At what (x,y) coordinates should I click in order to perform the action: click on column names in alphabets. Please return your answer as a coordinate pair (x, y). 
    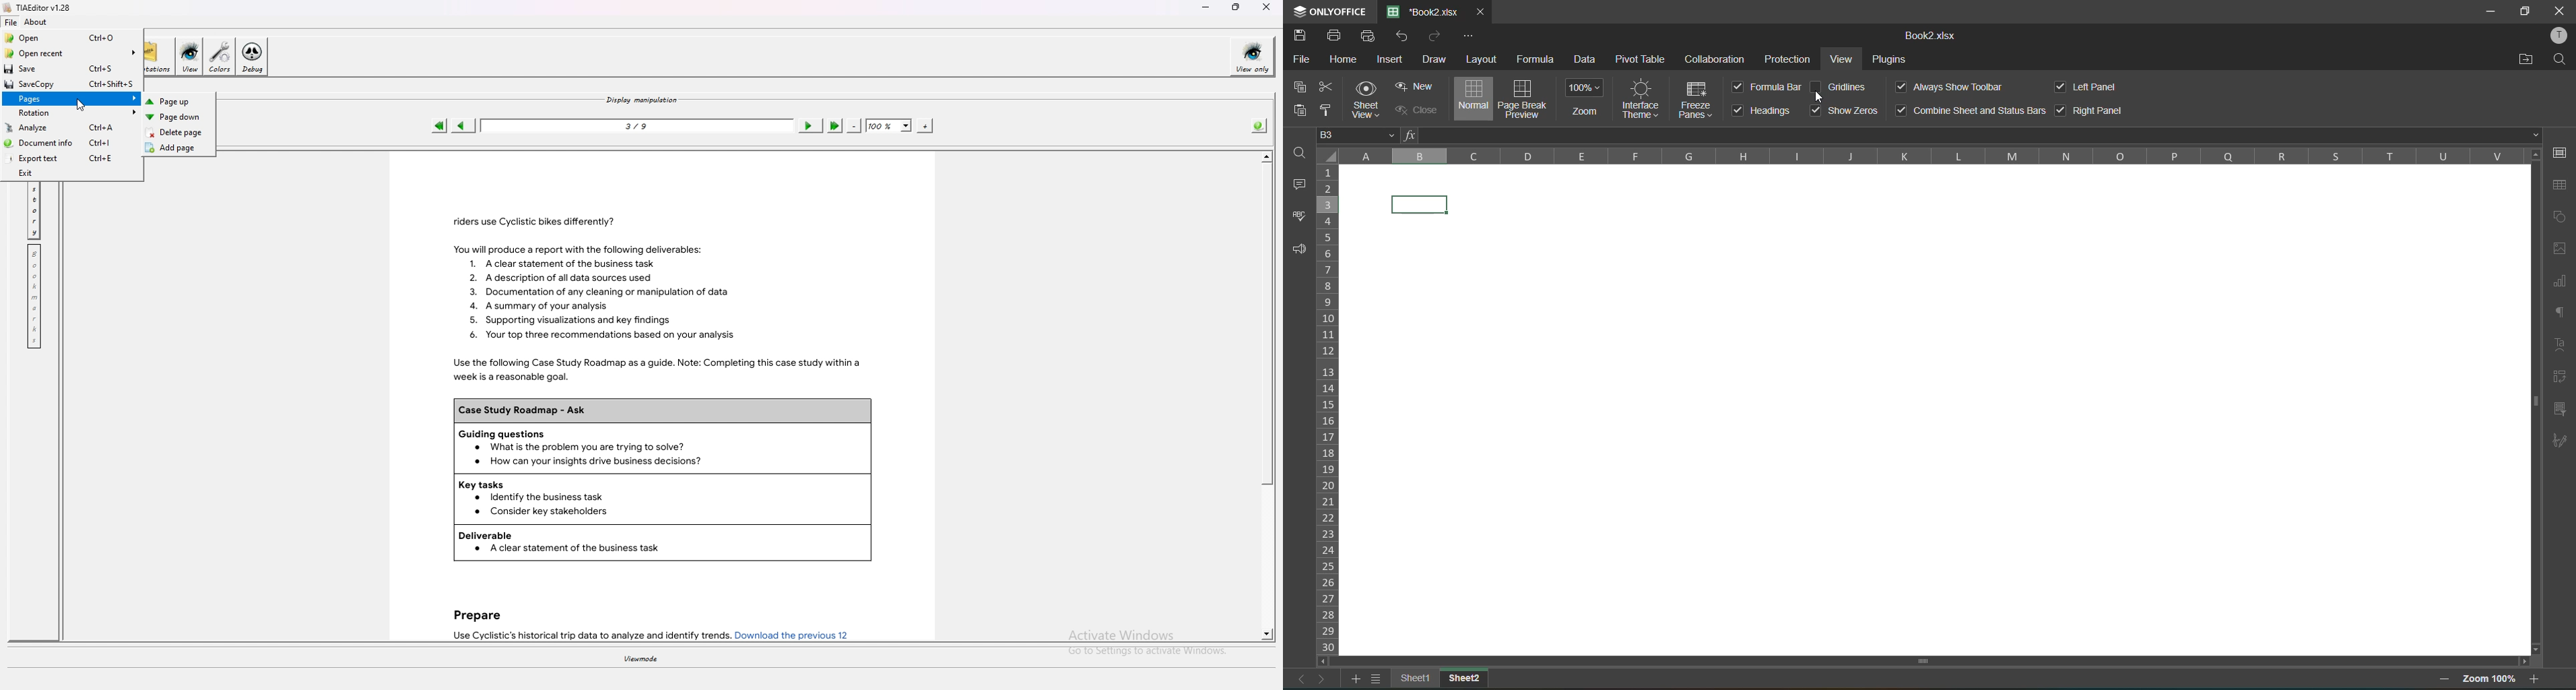
    Looking at the image, I should click on (1931, 156).